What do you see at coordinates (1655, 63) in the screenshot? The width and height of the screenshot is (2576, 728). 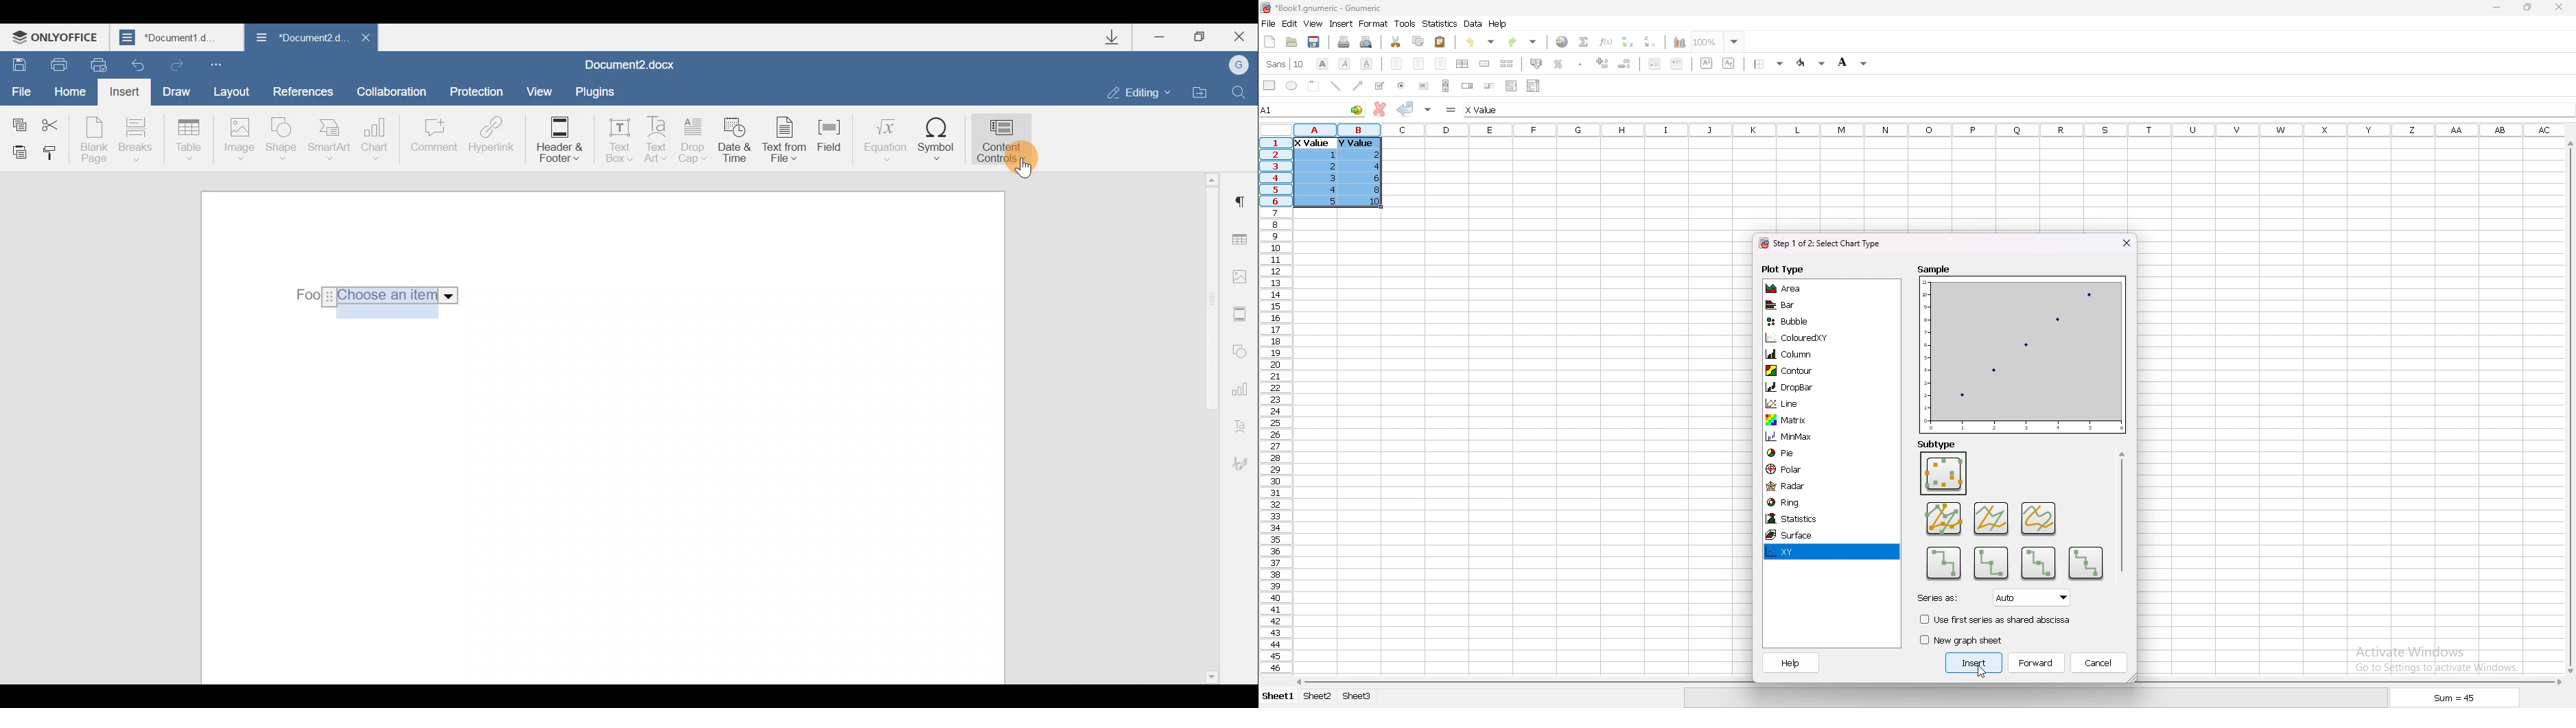 I see `decrease indent` at bounding box center [1655, 63].